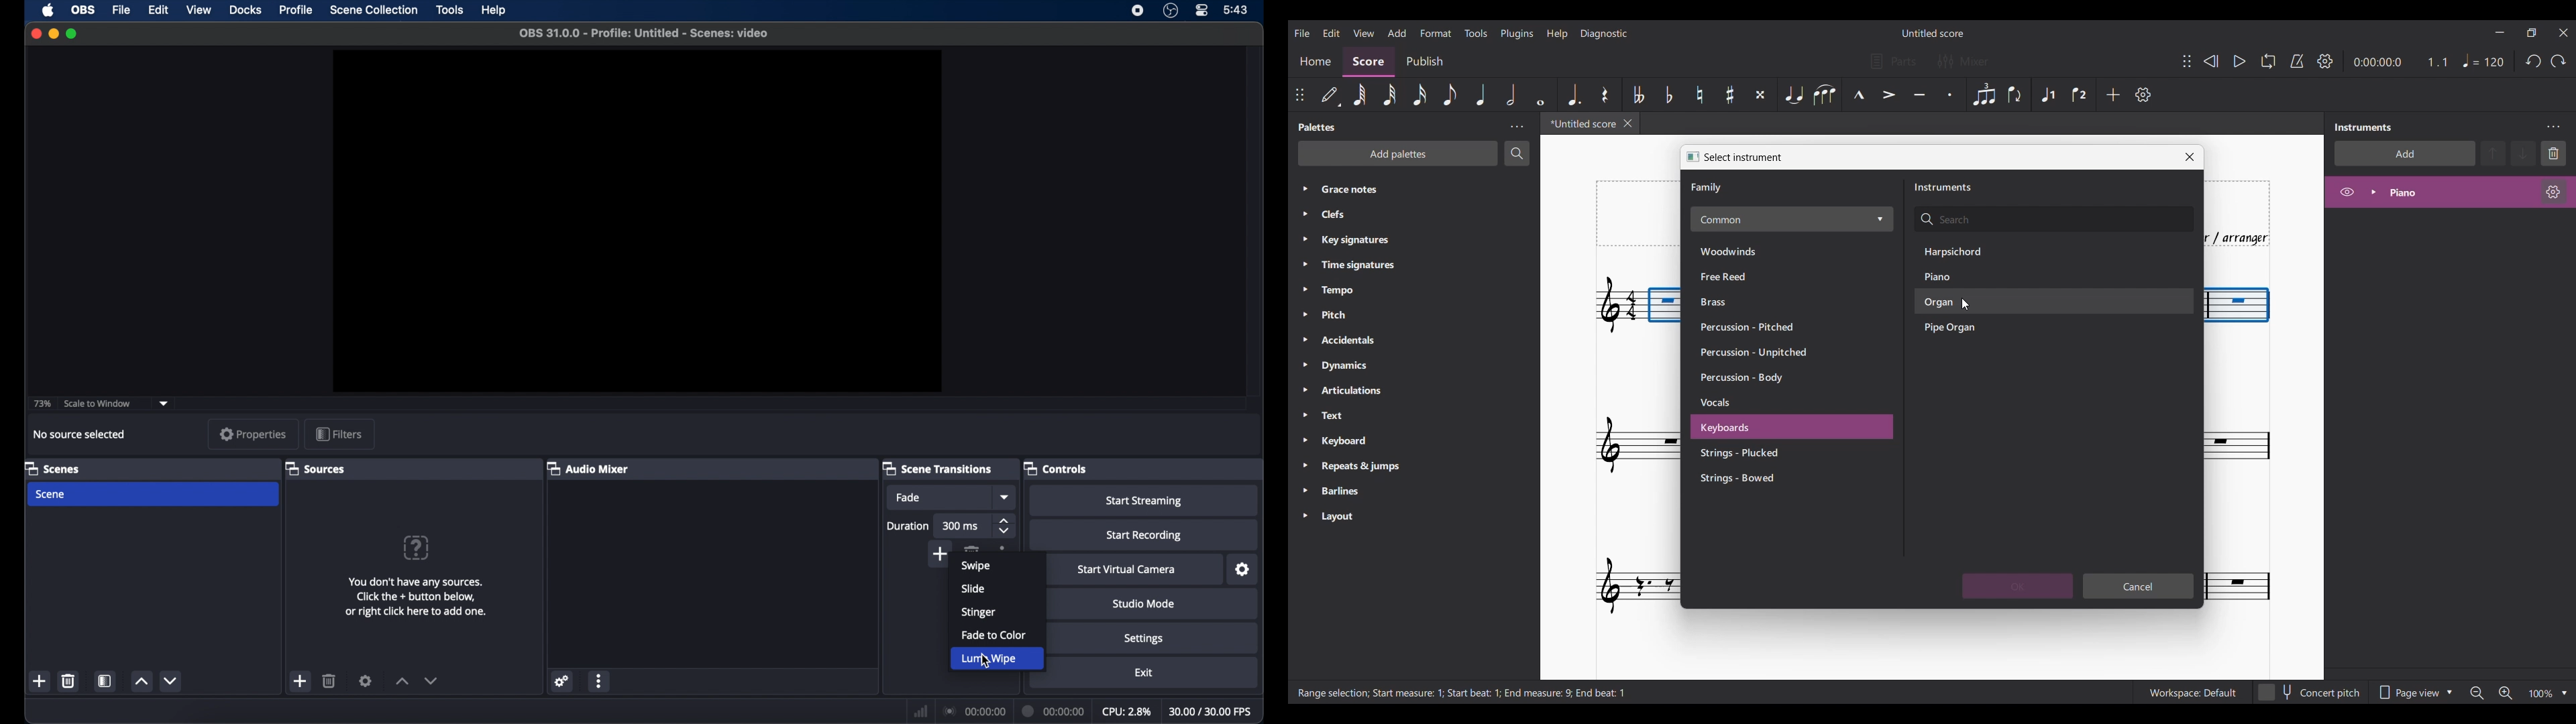 The width and height of the screenshot is (2576, 728). Describe the element at coordinates (1481, 95) in the screenshot. I see `Quarter note` at that location.